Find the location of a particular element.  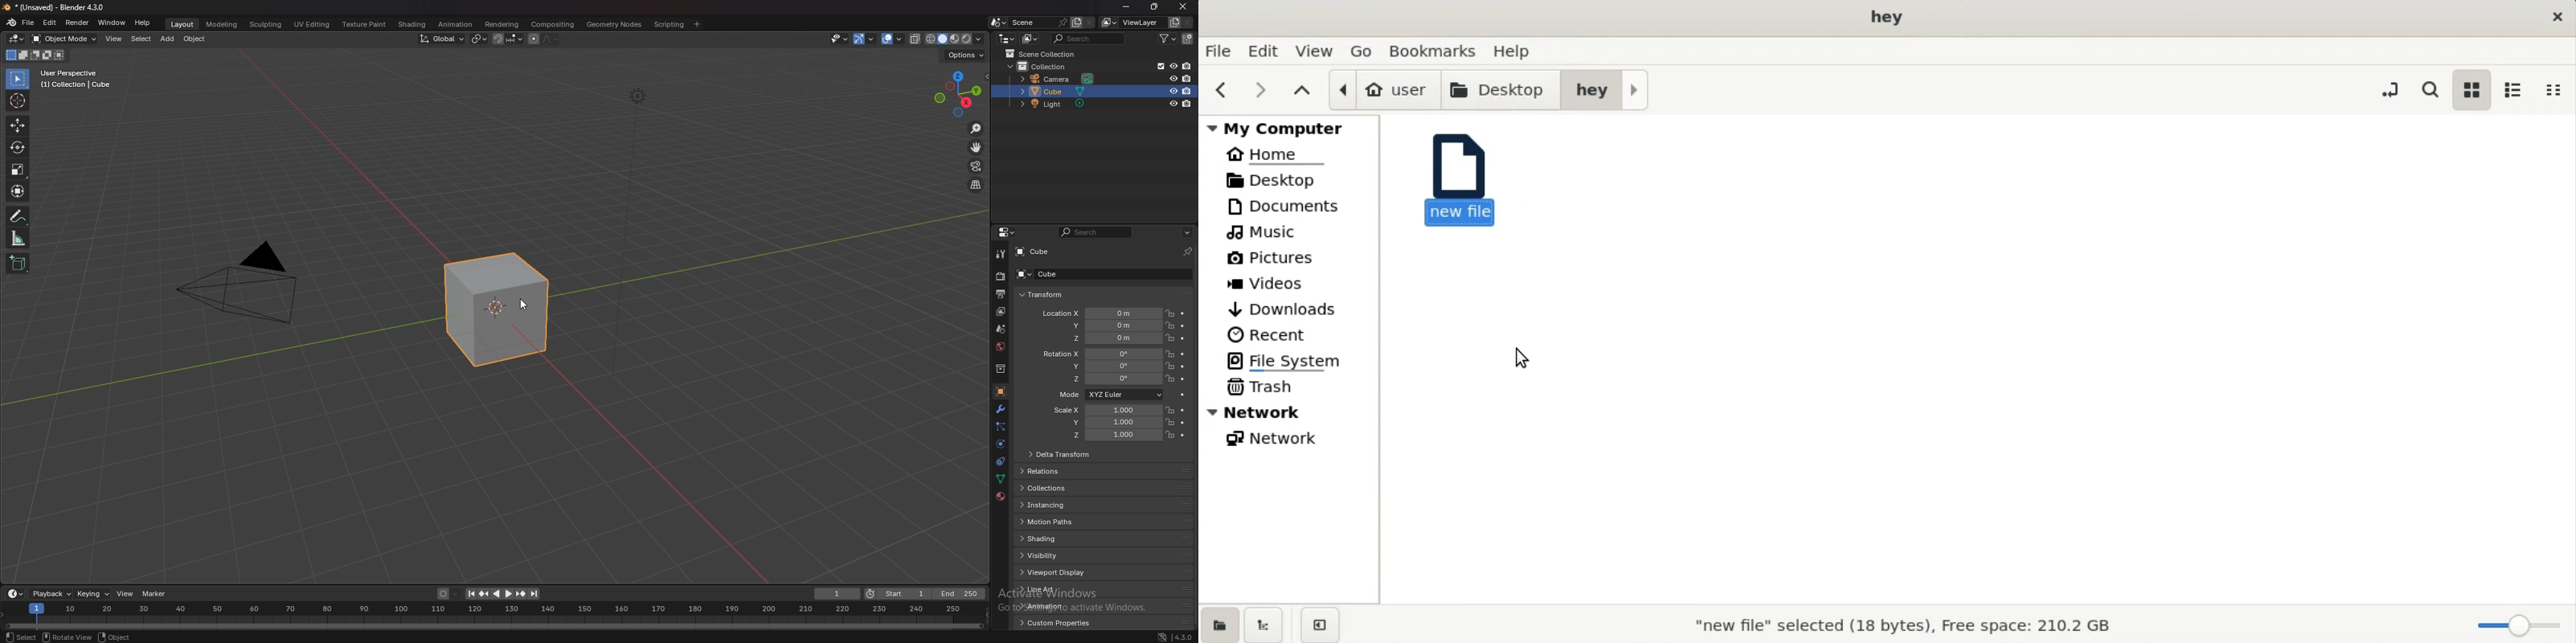

disable in render is located at coordinates (1187, 103).